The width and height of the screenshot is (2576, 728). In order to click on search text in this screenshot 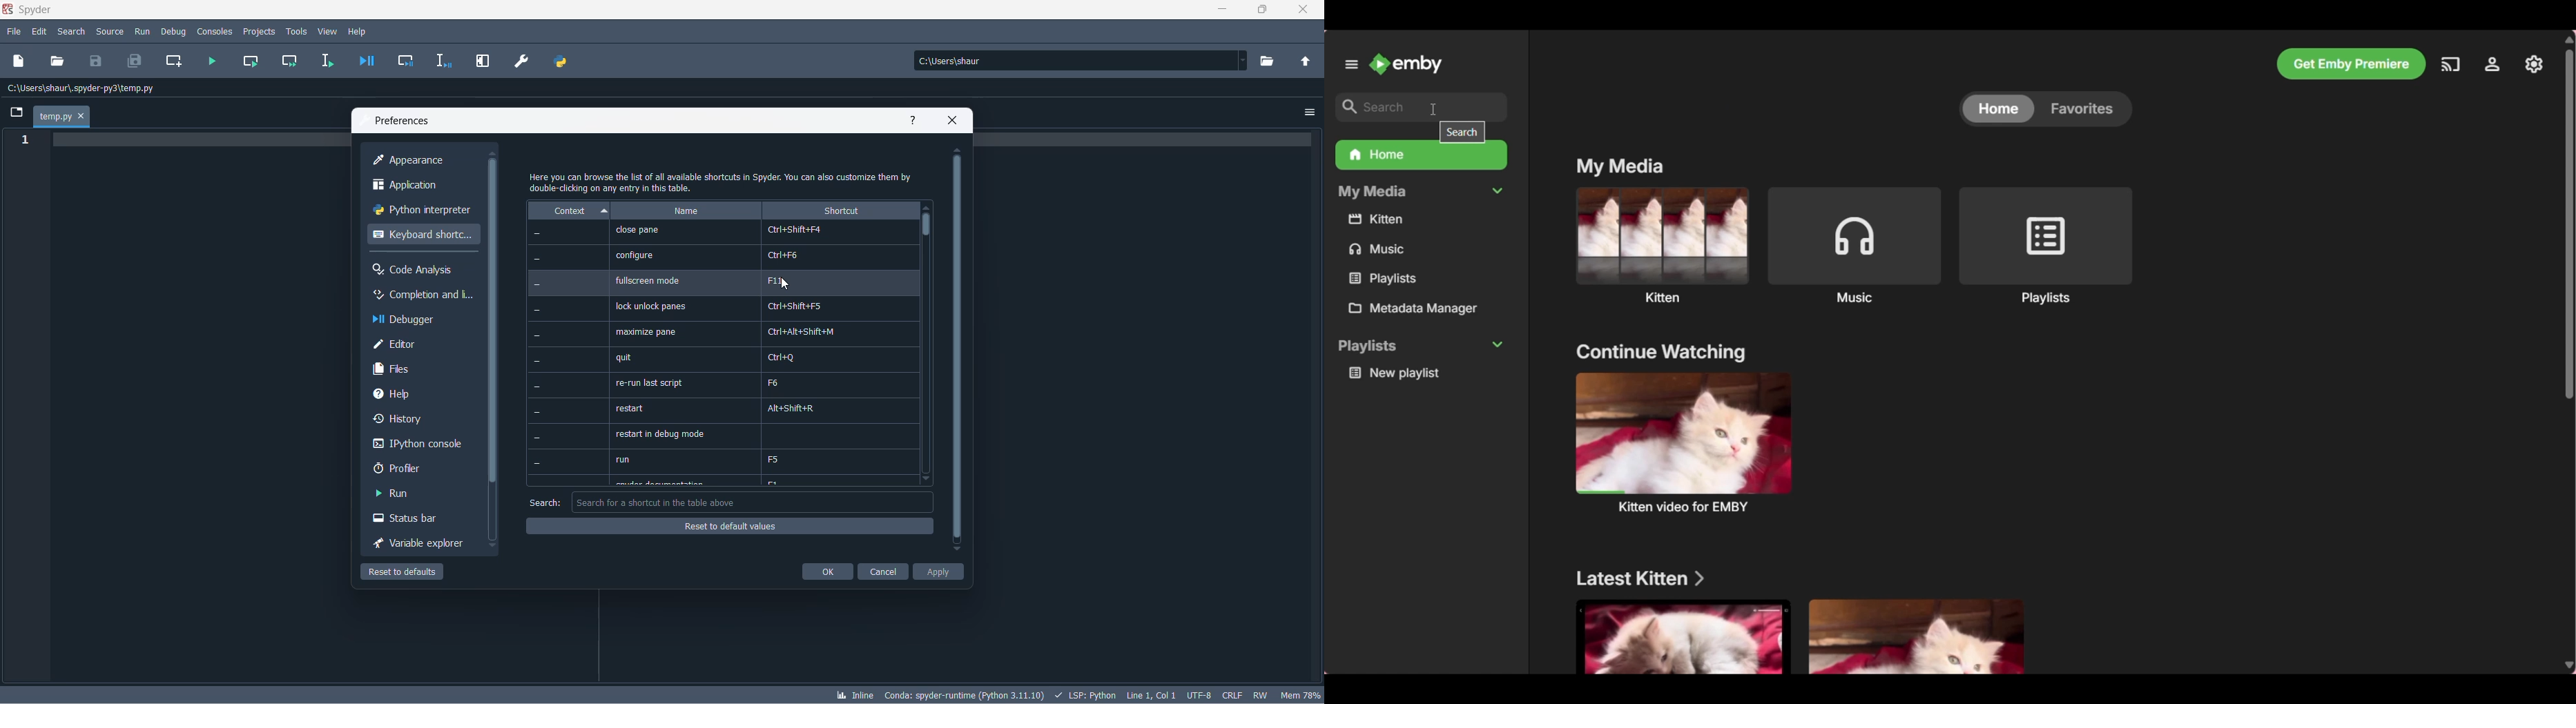, I will do `click(544, 503)`.